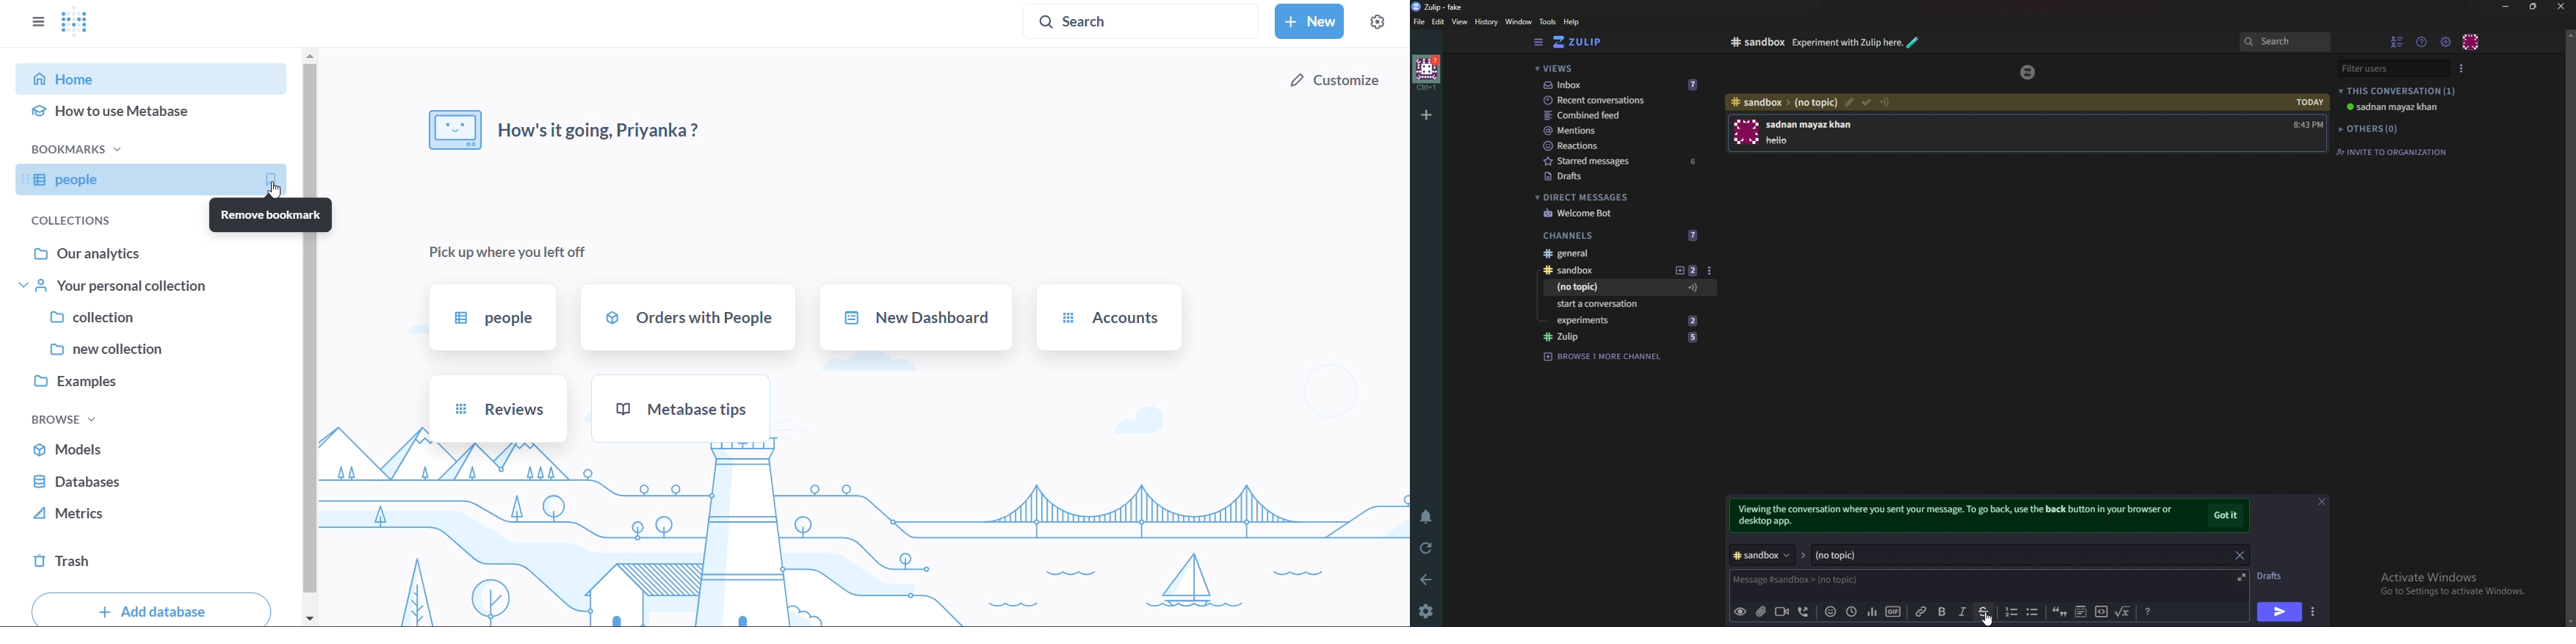 Image resolution: width=2576 pixels, height=644 pixels. I want to click on Window, so click(1519, 22).